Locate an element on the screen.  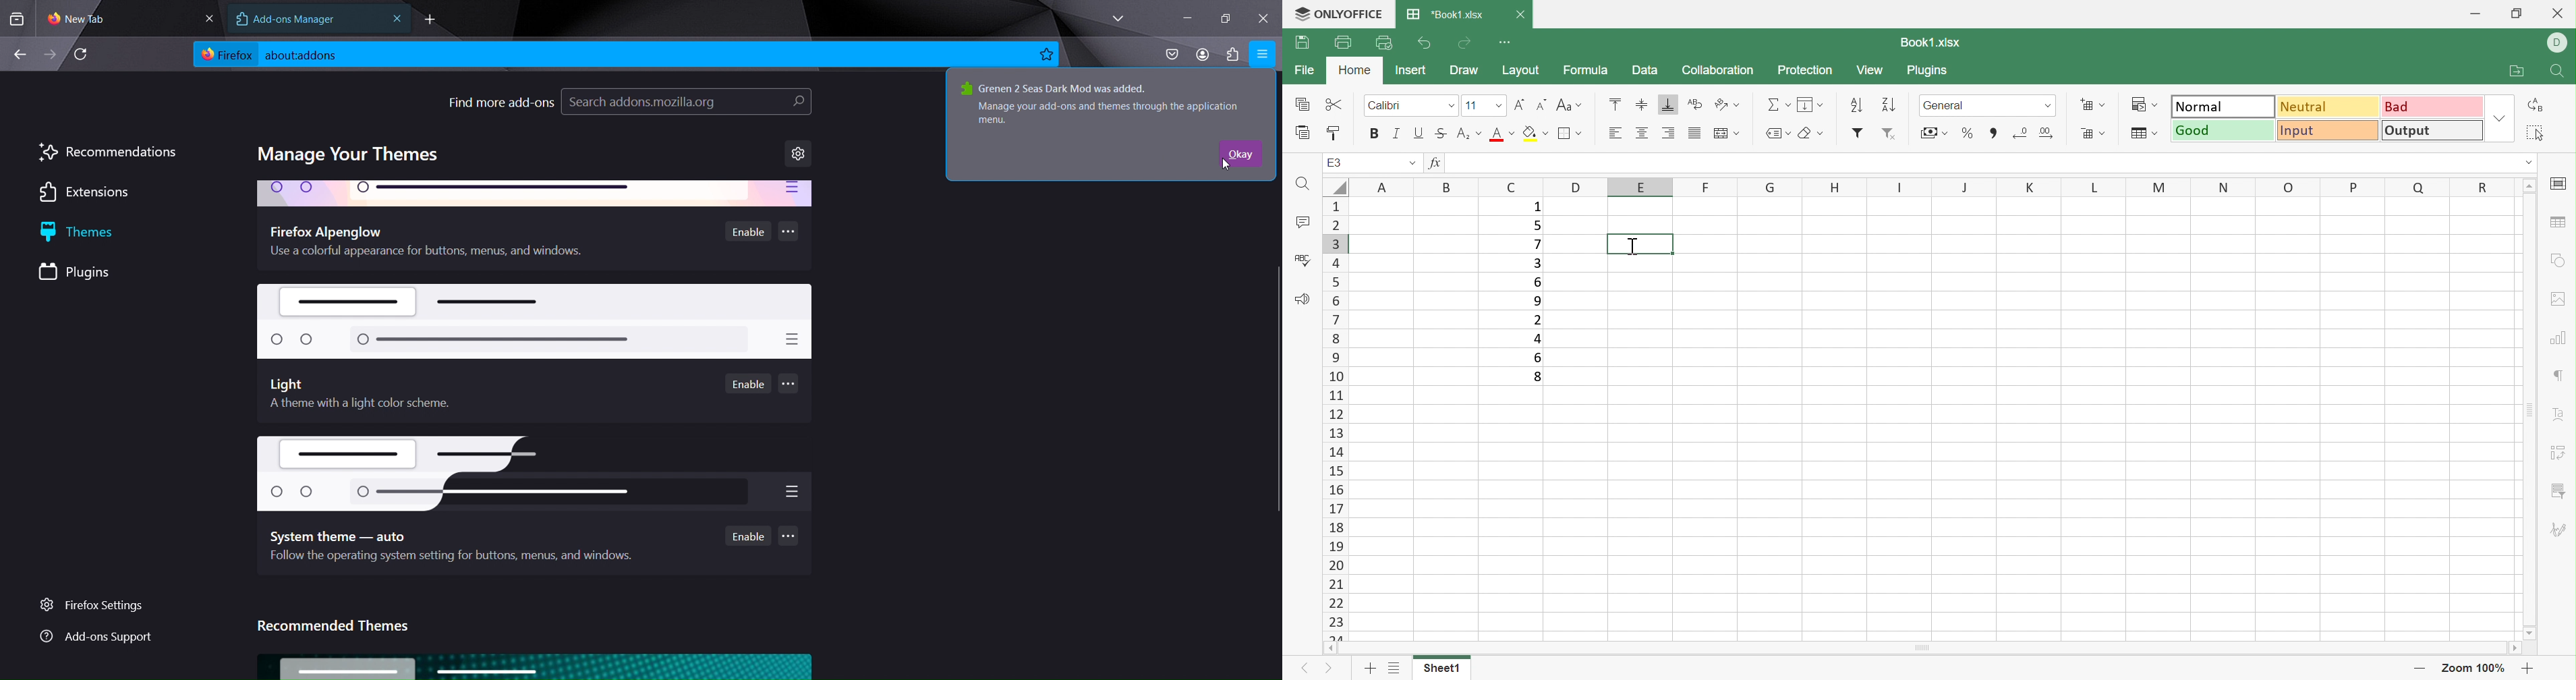
Column names is located at coordinates (1916, 187).